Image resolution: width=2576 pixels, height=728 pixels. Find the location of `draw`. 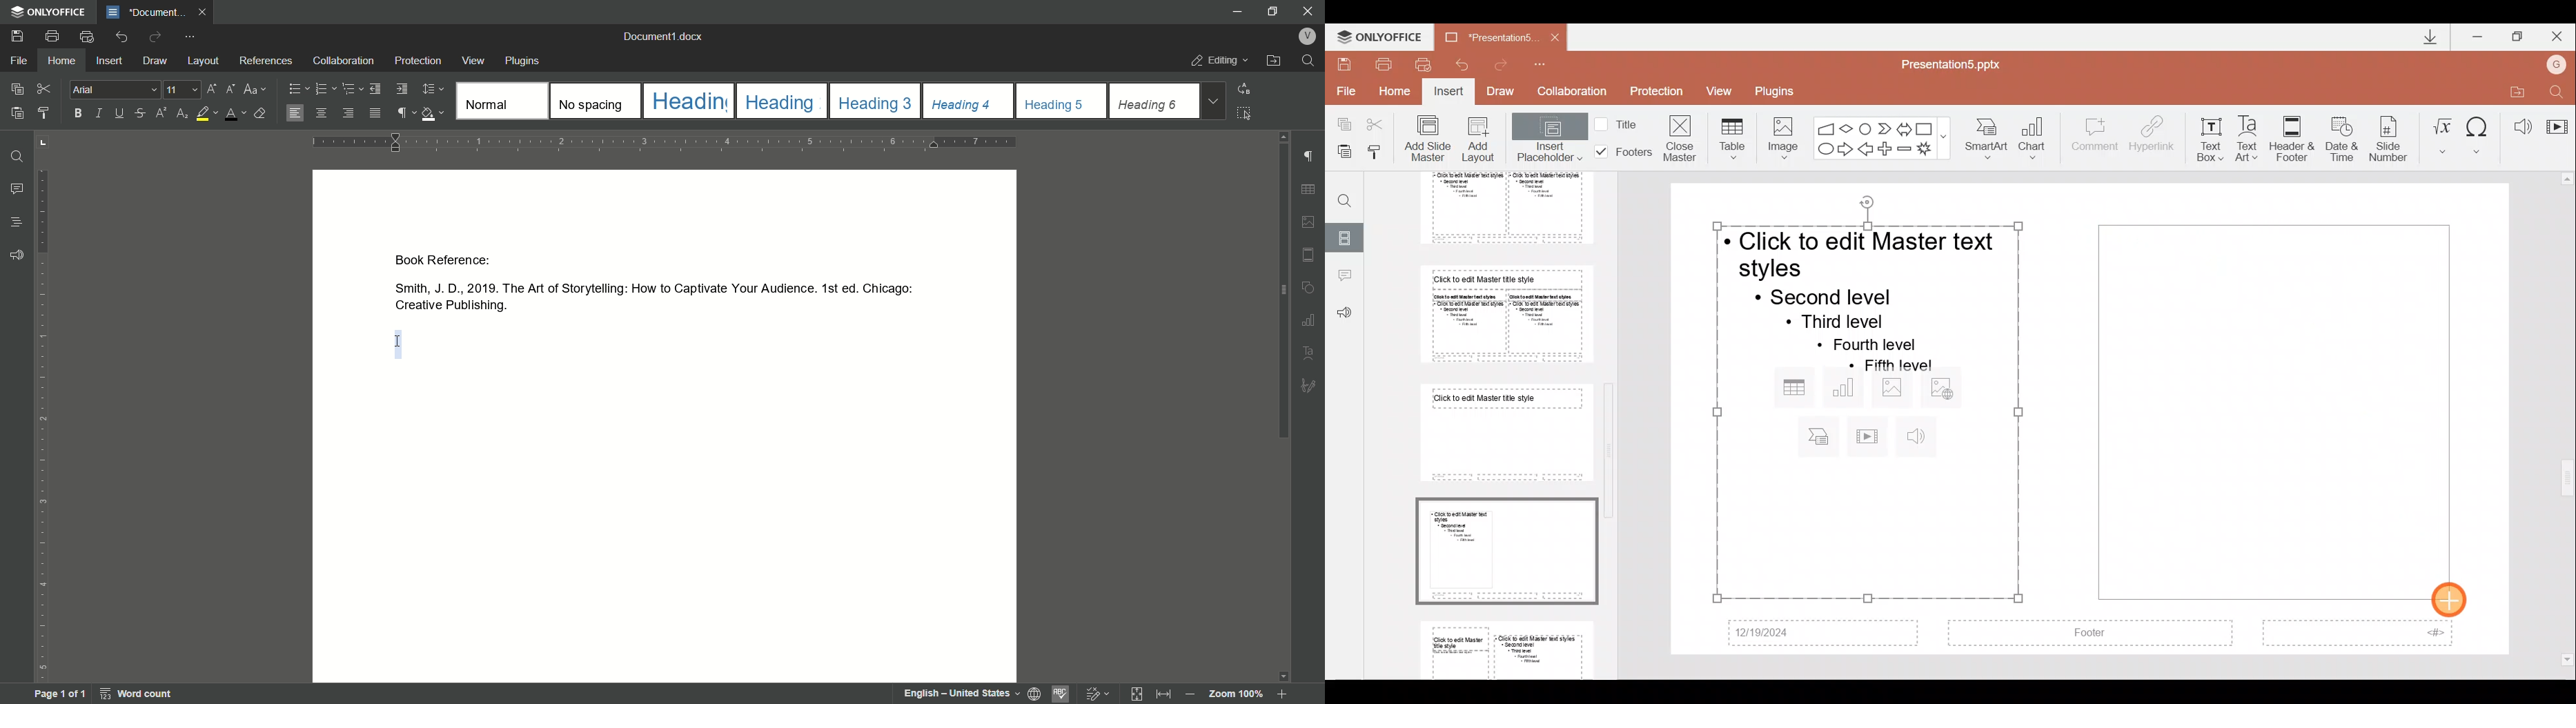

draw is located at coordinates (156, 61).